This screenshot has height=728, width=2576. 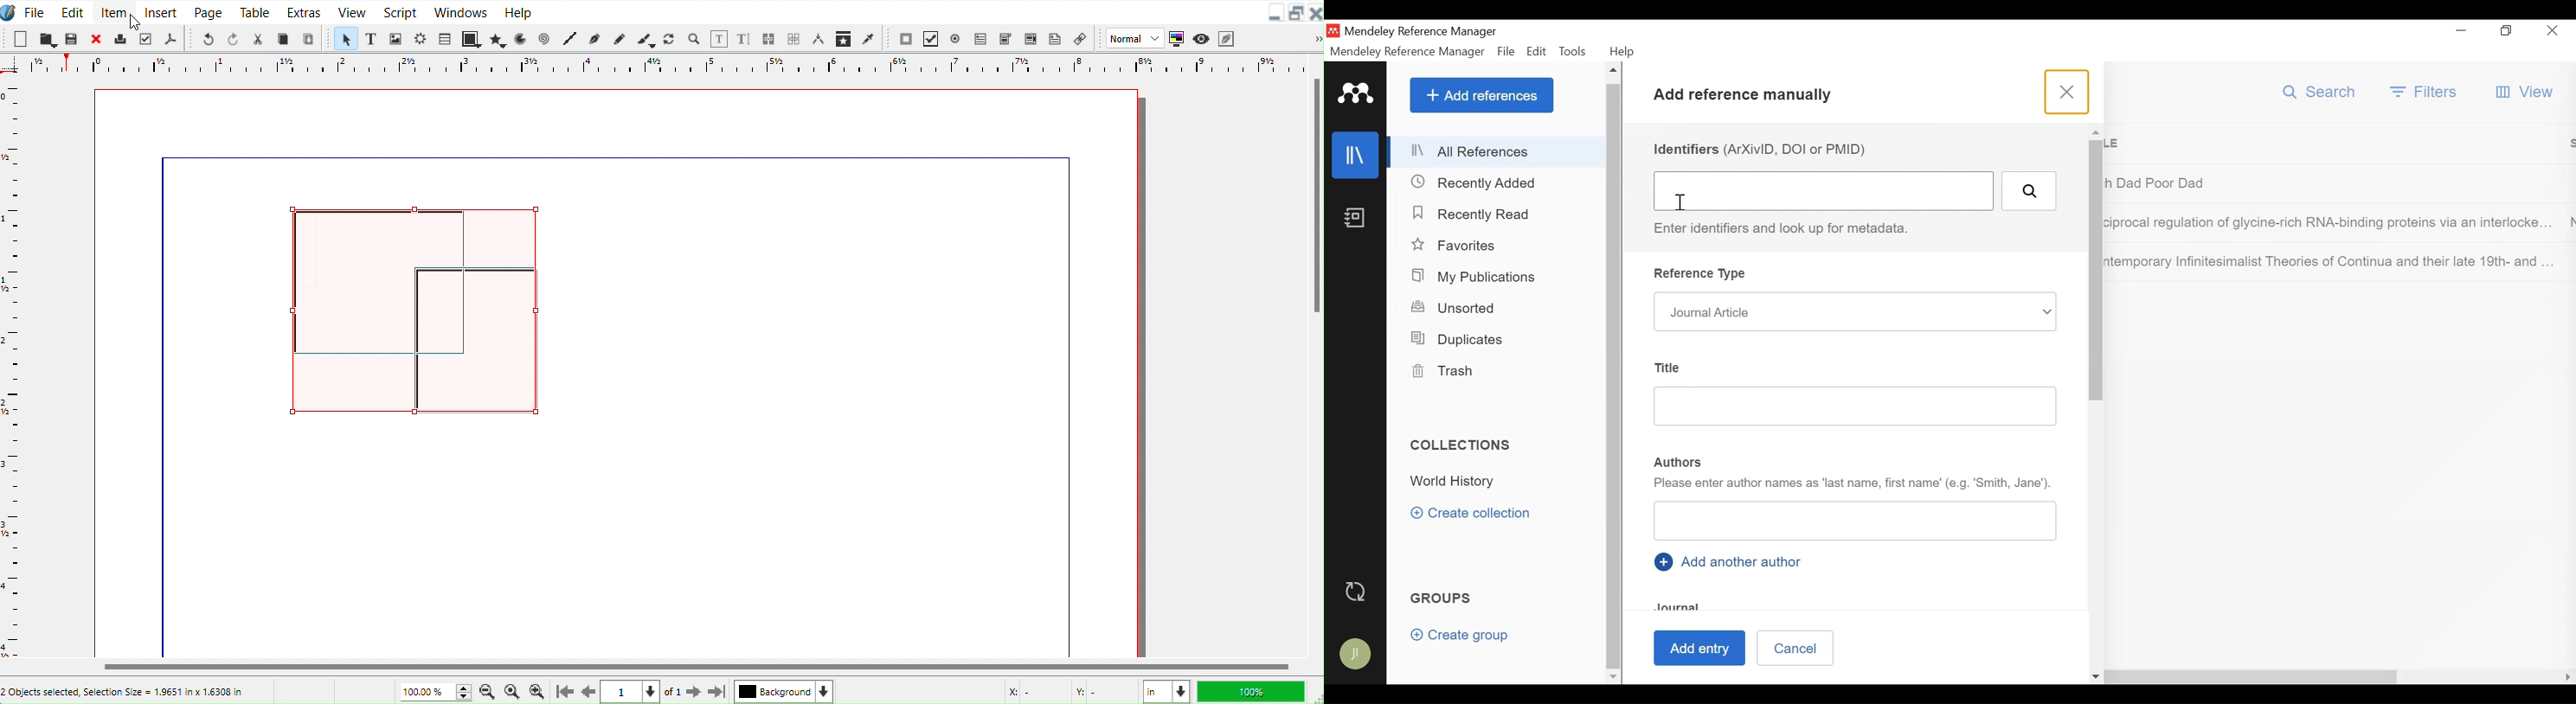 I want to click on Sync, so click(x=1357, y=591).